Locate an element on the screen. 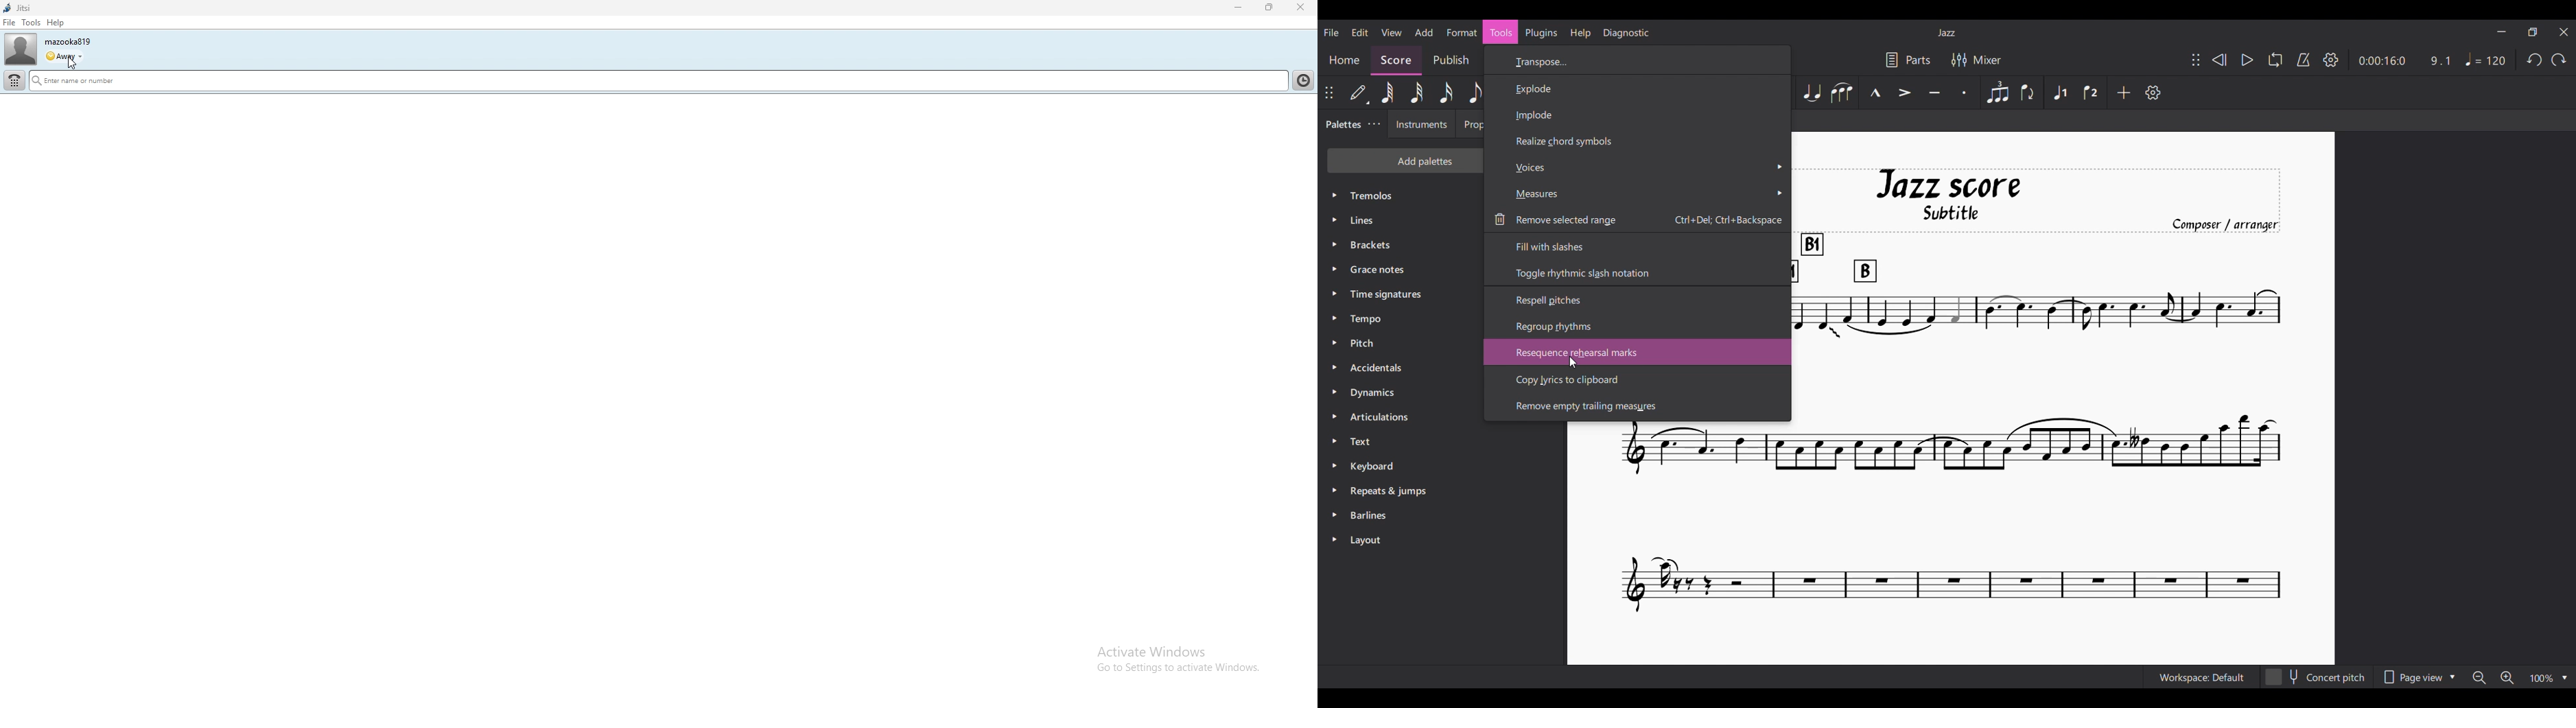 The height and width of the screenshot is (728, 2576). Diagnostic menu is located at coordinates (1626, 33).